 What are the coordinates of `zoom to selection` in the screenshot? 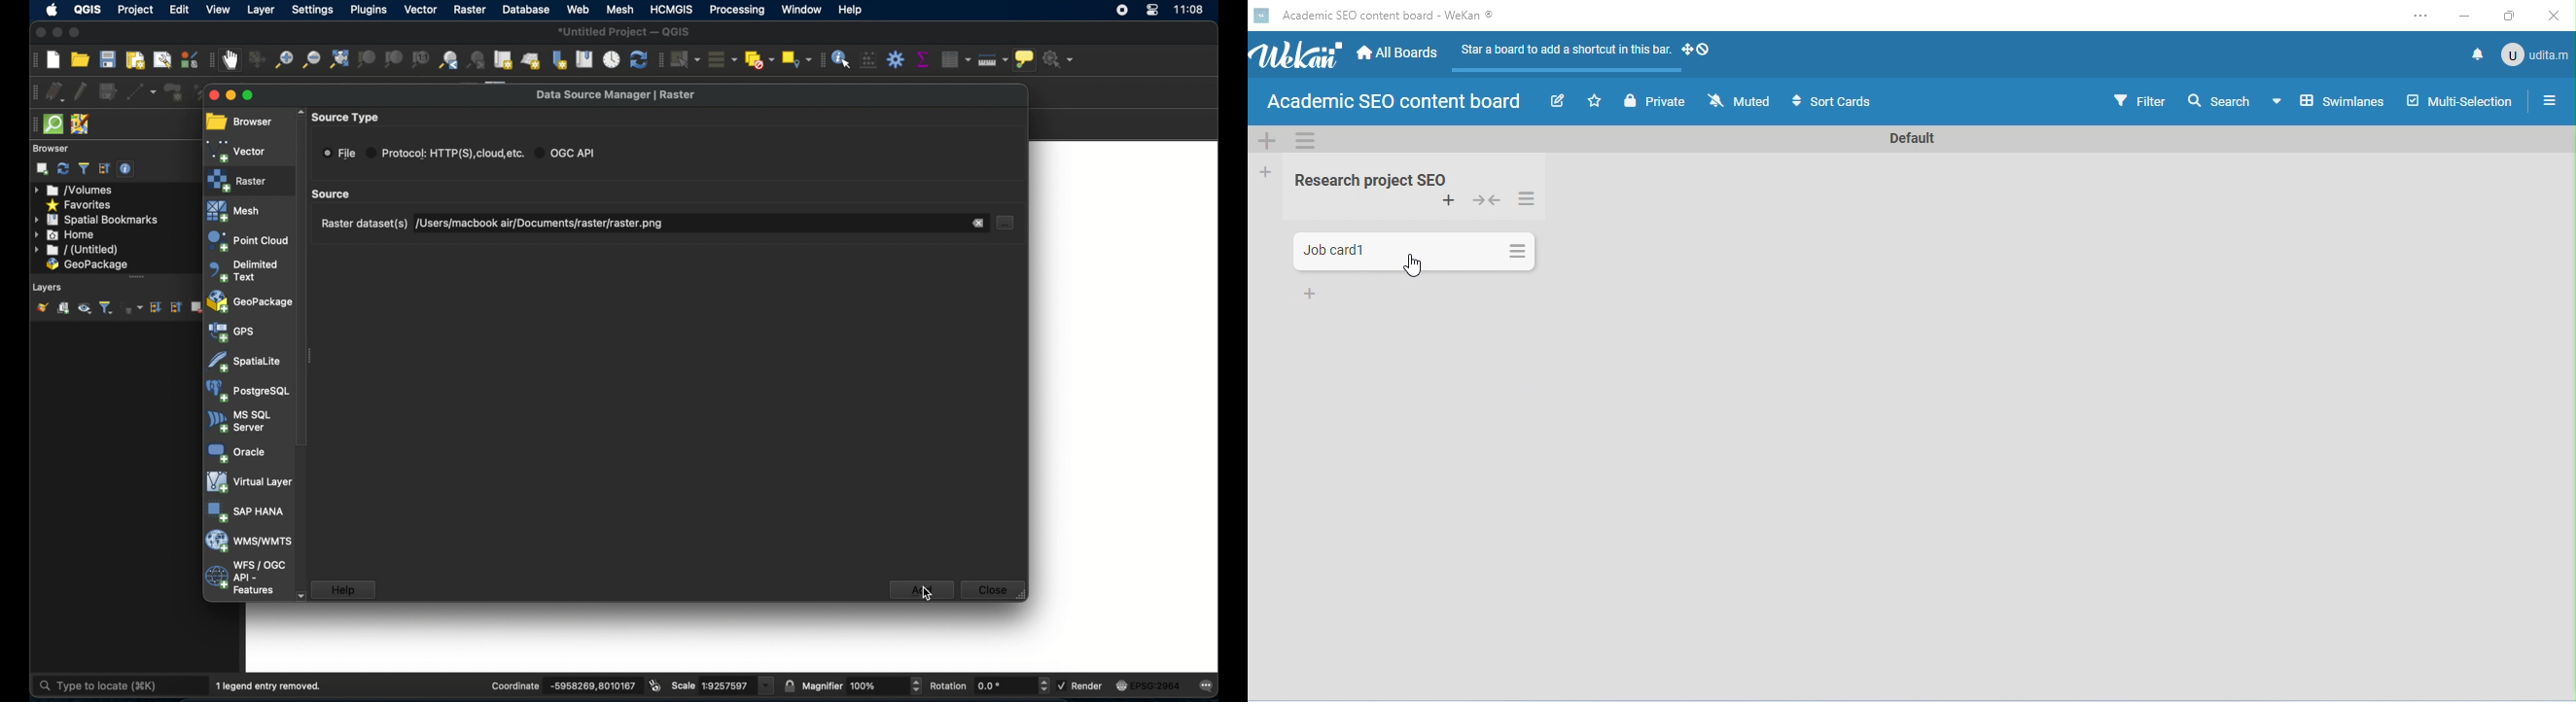 It's located at (366, 59).